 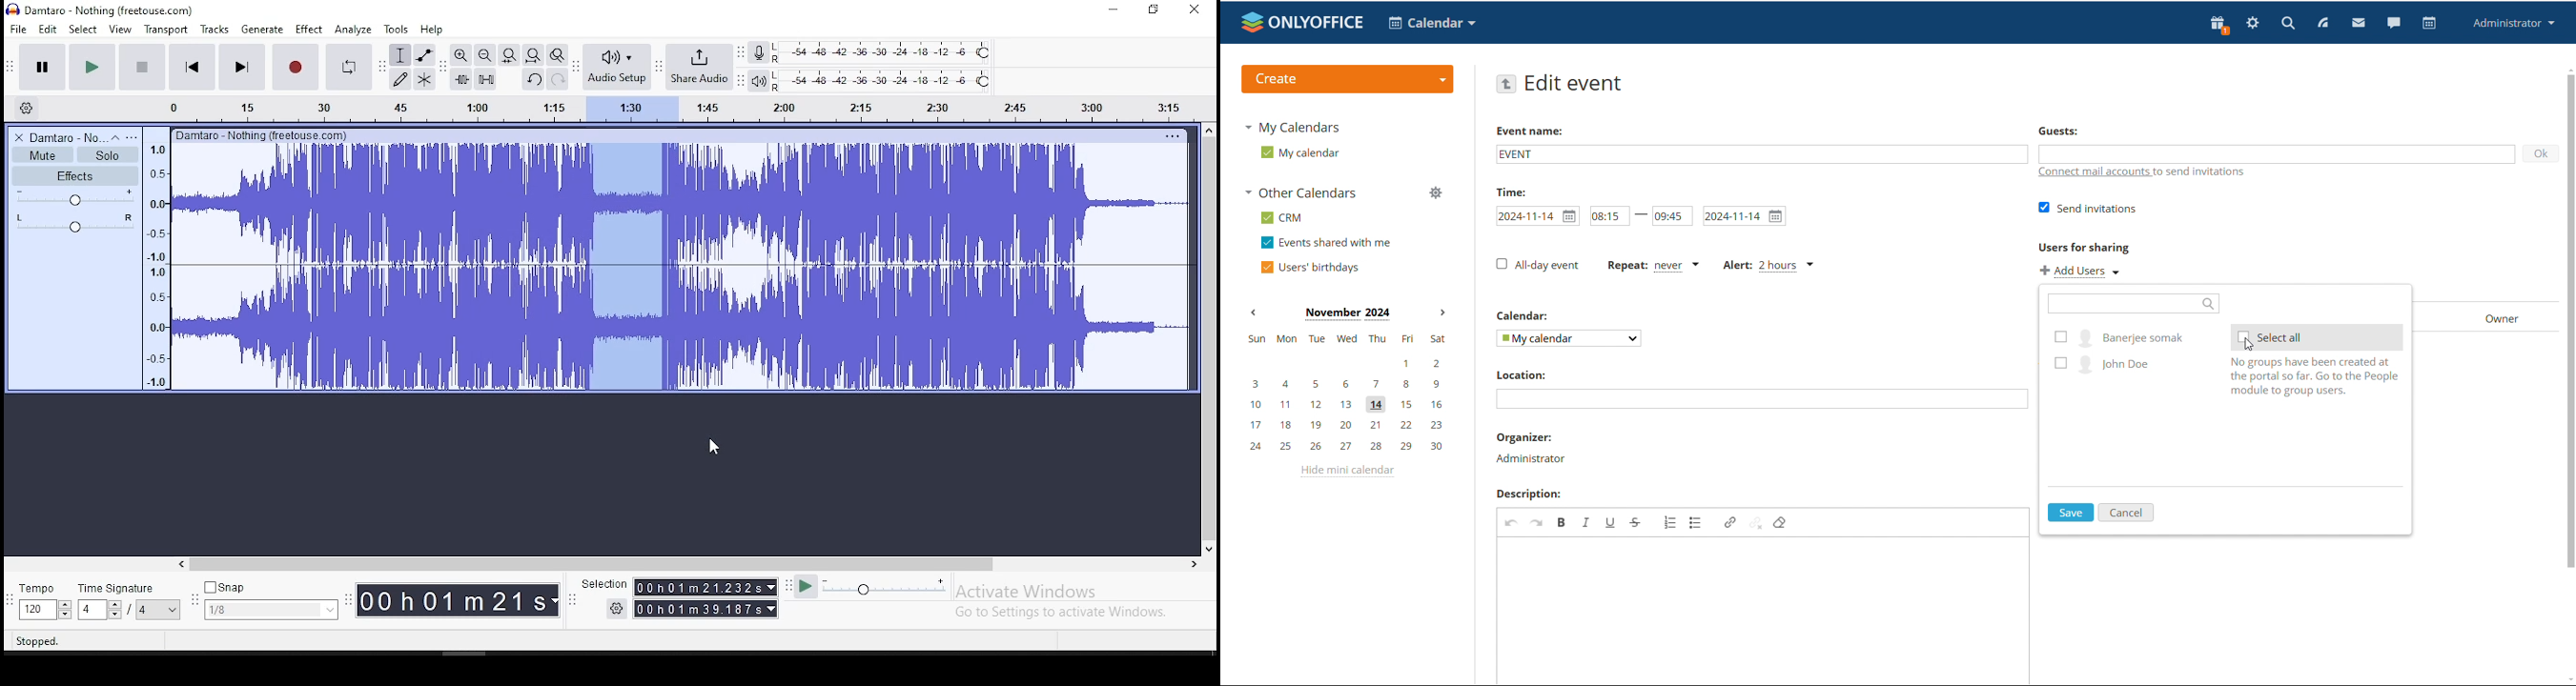 What do you see at coordinates (697, 587) in the screenshot?
I see `00Oh01m 21.232` at bounding box center [697, 587].